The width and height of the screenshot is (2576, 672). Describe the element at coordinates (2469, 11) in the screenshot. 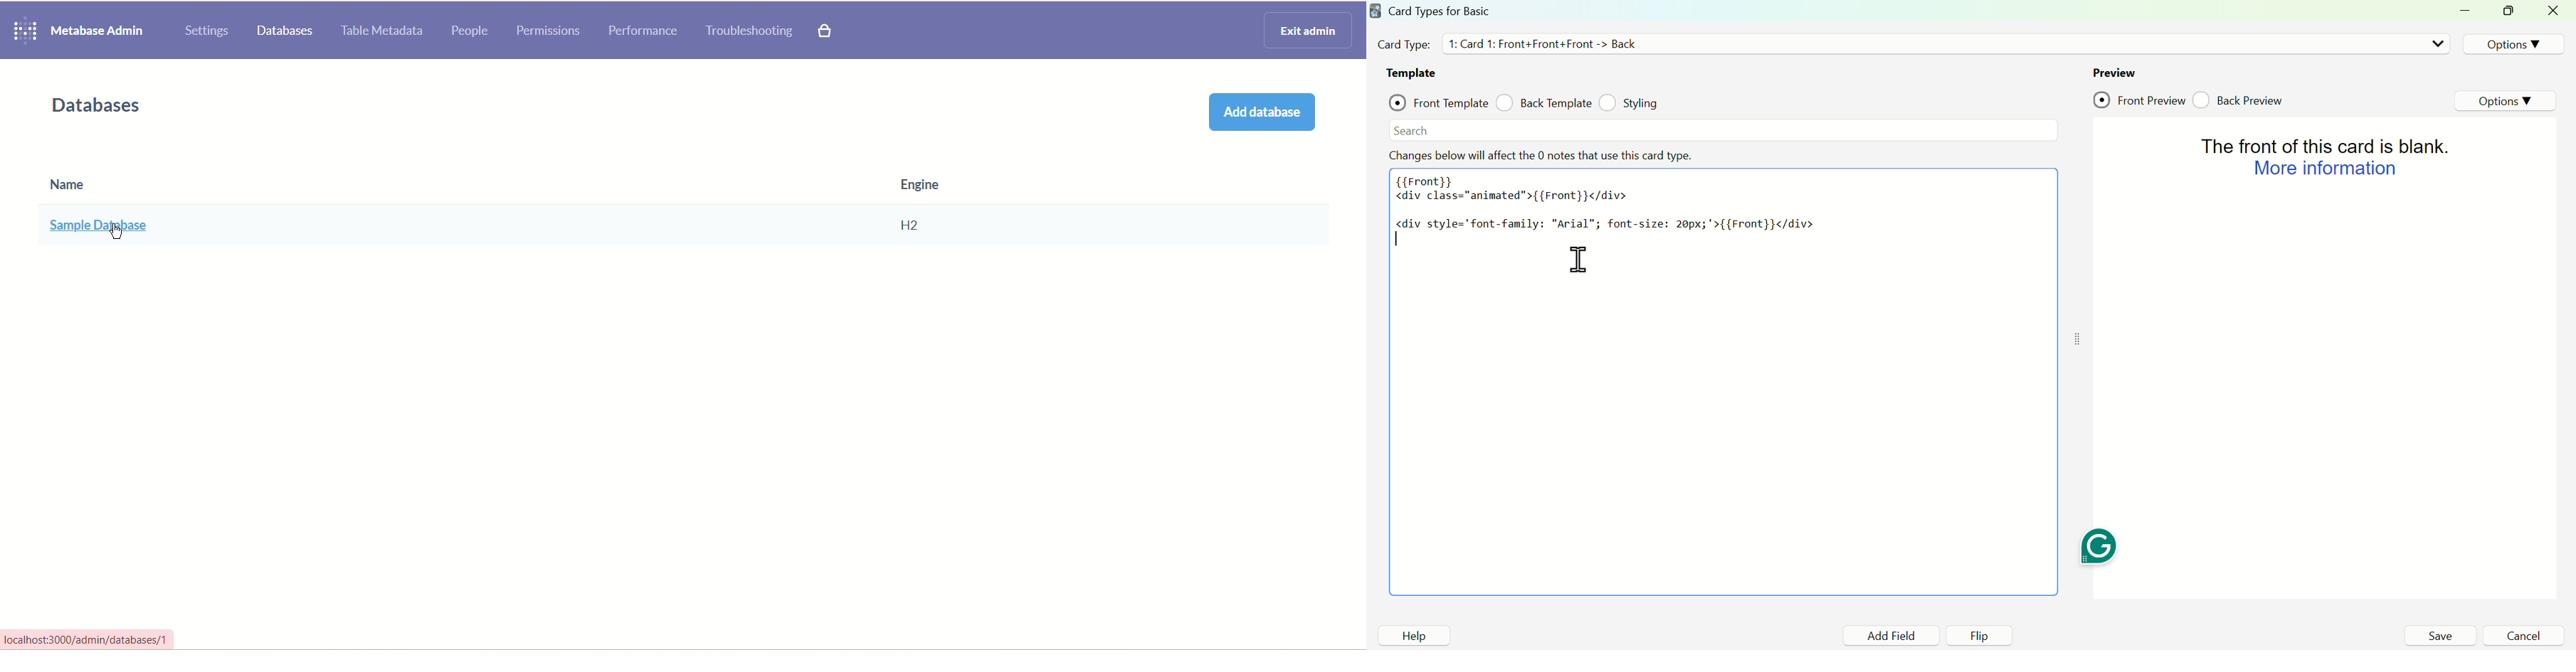

I see `Minimize` at that location.